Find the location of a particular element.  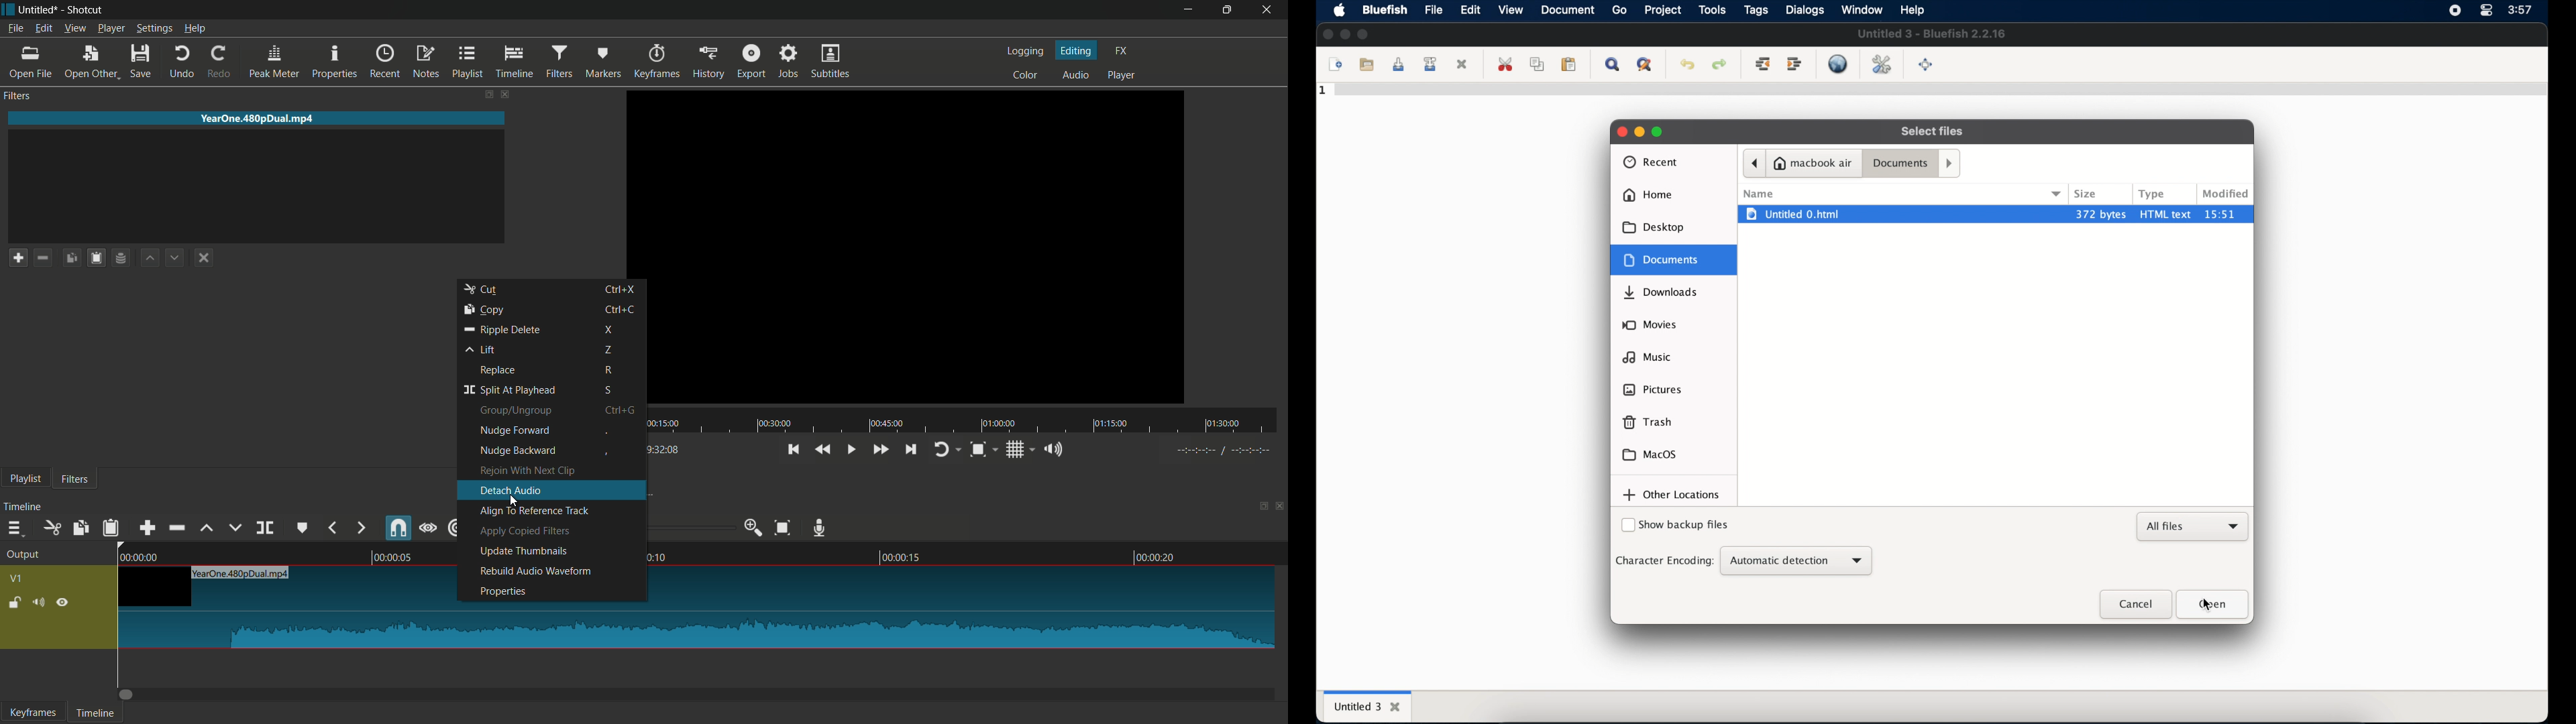

1 is located at coordinates (1324, 90).